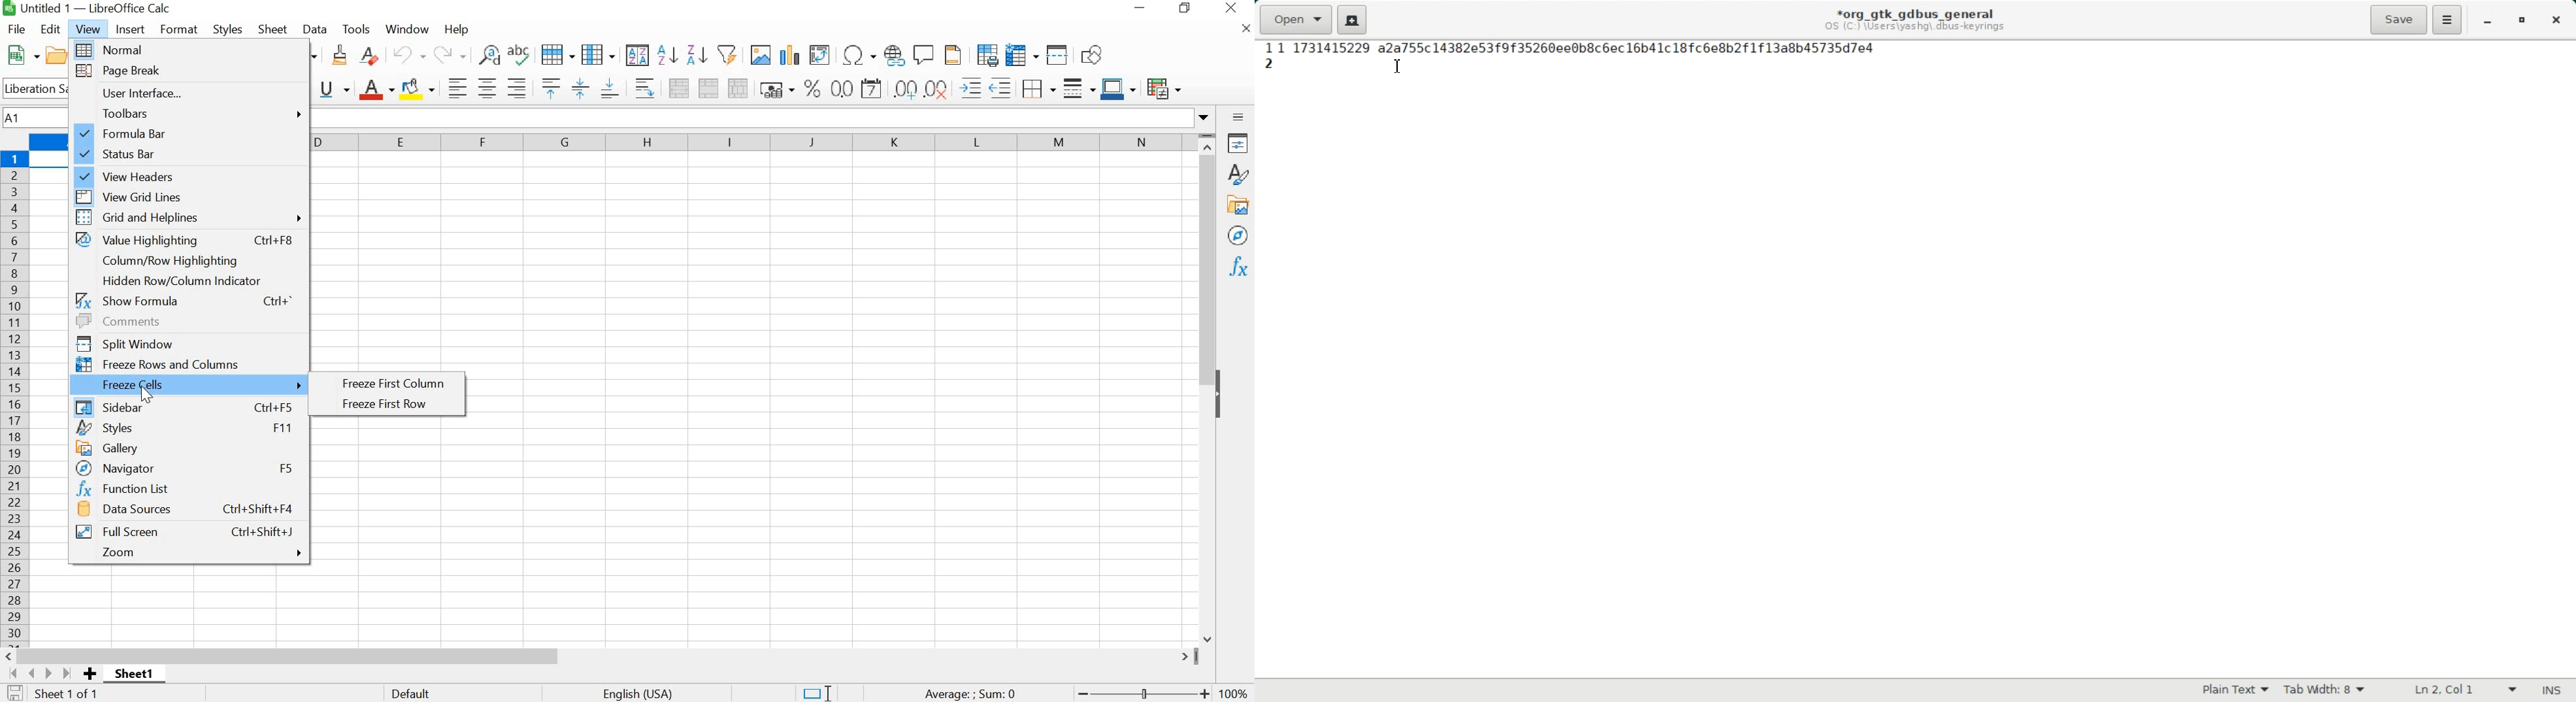  Describe the element at coordinates (185, 531) in the screenshot. I see `FULL SCREEN` at that location.